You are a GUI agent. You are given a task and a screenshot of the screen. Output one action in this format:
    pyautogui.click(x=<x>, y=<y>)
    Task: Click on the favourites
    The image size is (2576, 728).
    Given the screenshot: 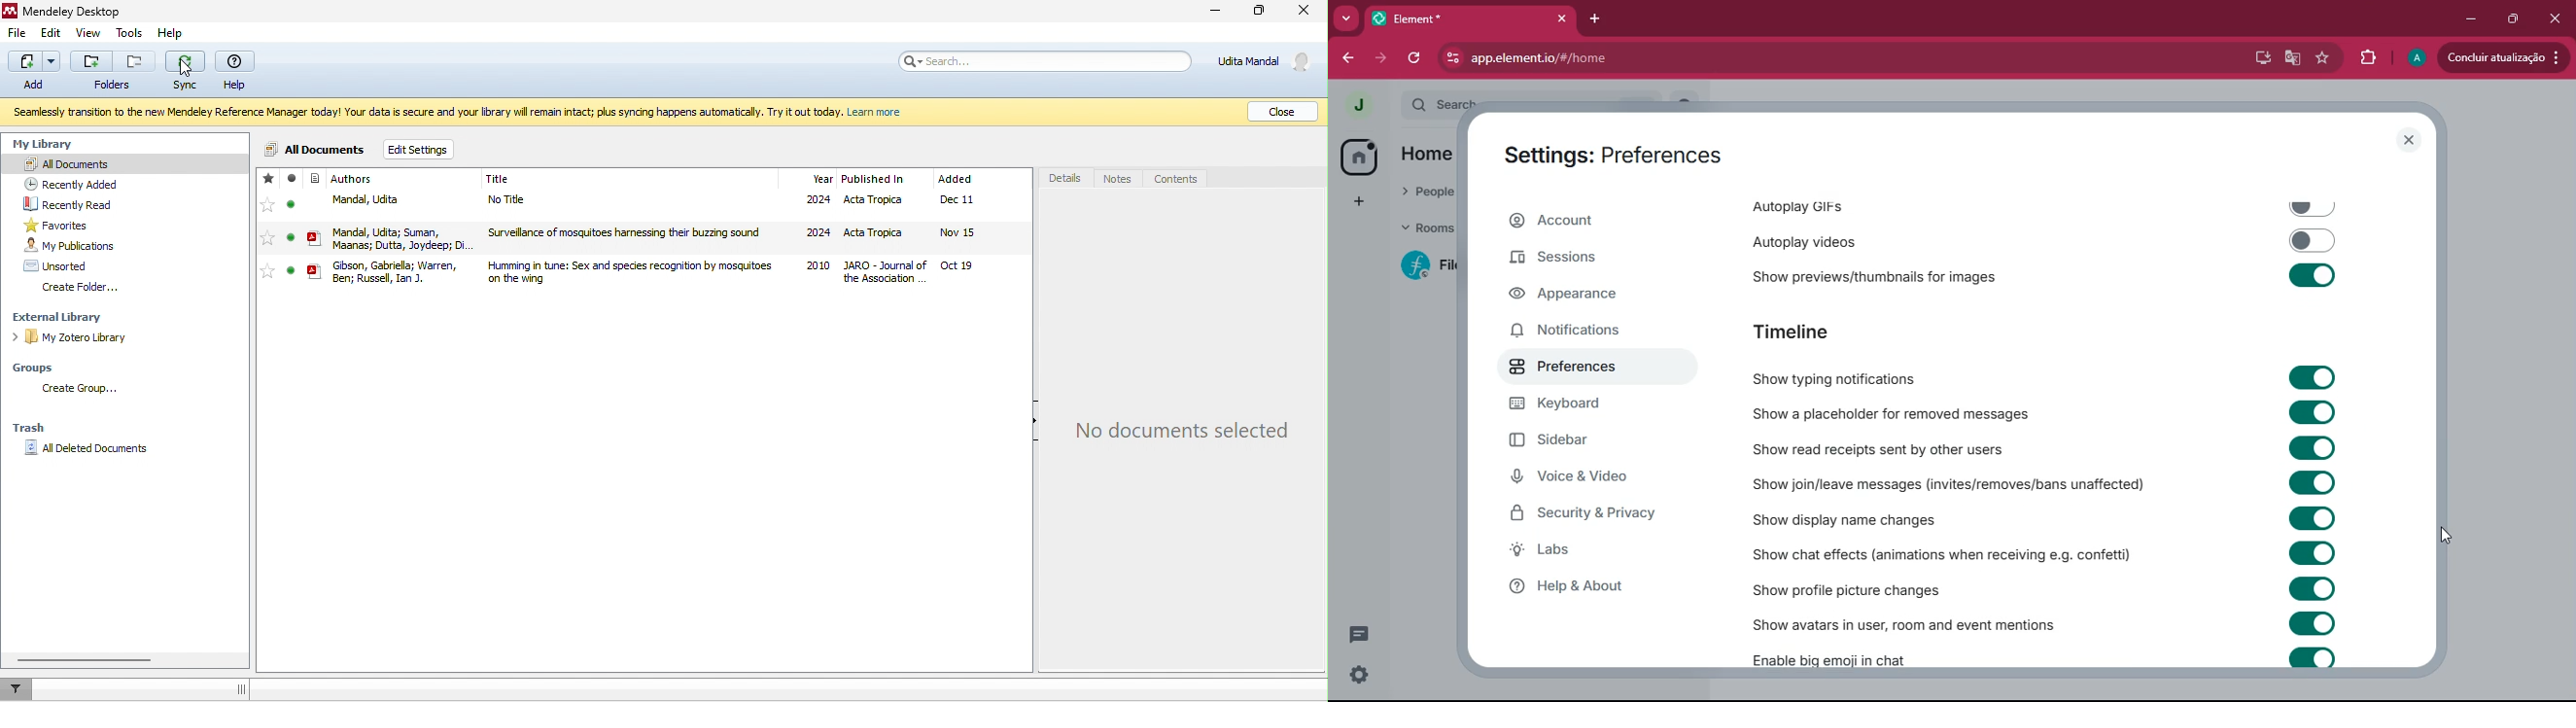 What is the action you would take?
    pyautogui.click(x=66, y=224)
    